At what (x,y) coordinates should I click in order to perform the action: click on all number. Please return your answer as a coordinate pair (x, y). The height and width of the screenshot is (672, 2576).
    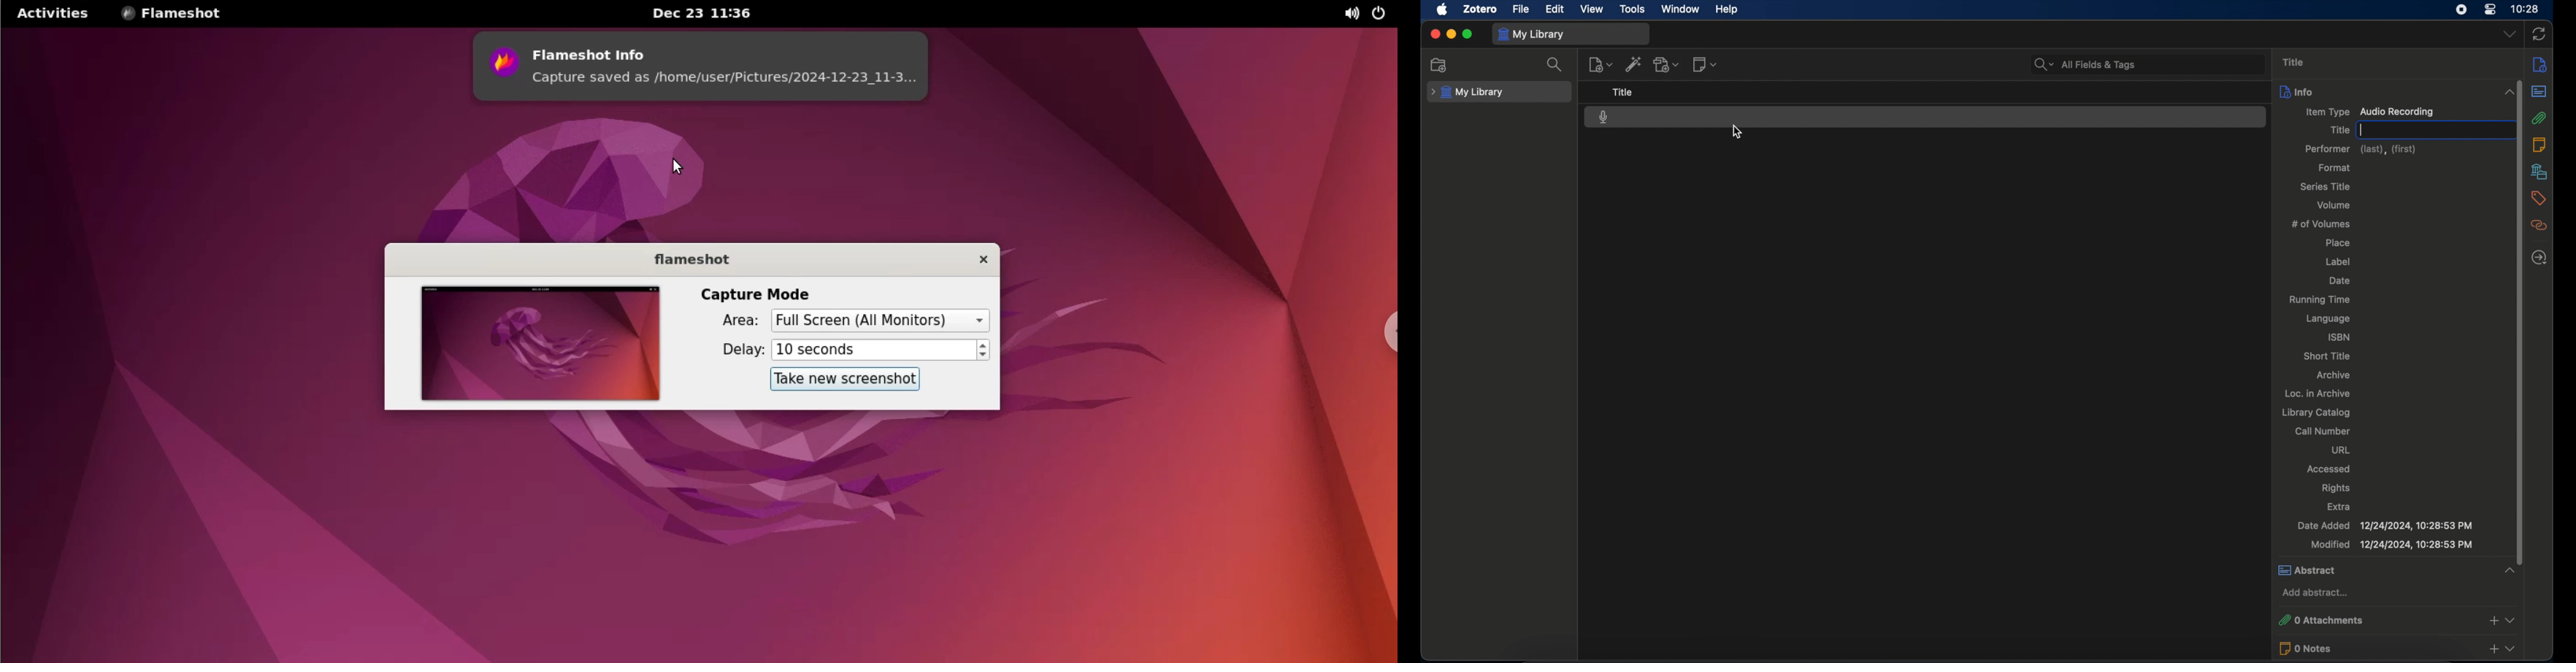
    Looking at the image, I should click on (2323, 430).